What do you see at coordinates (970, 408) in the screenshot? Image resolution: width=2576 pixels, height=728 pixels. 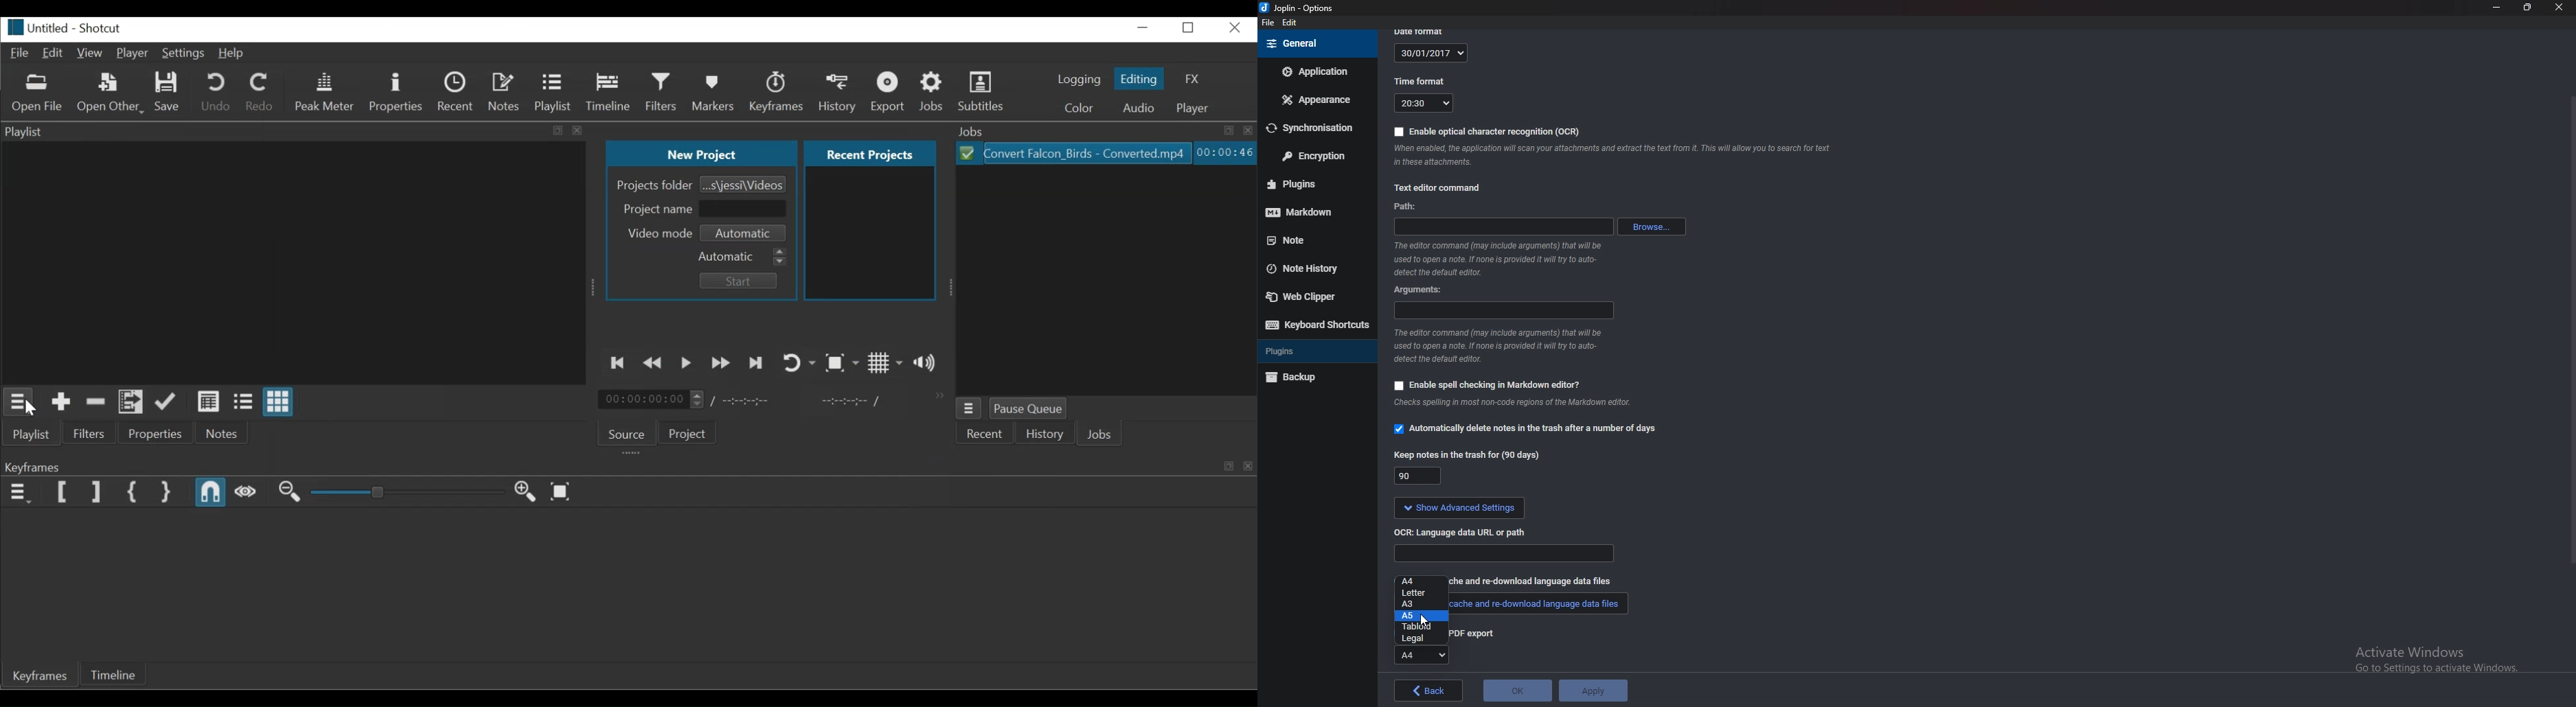 I see `Jobs menu` at bounding box center [970, 408].